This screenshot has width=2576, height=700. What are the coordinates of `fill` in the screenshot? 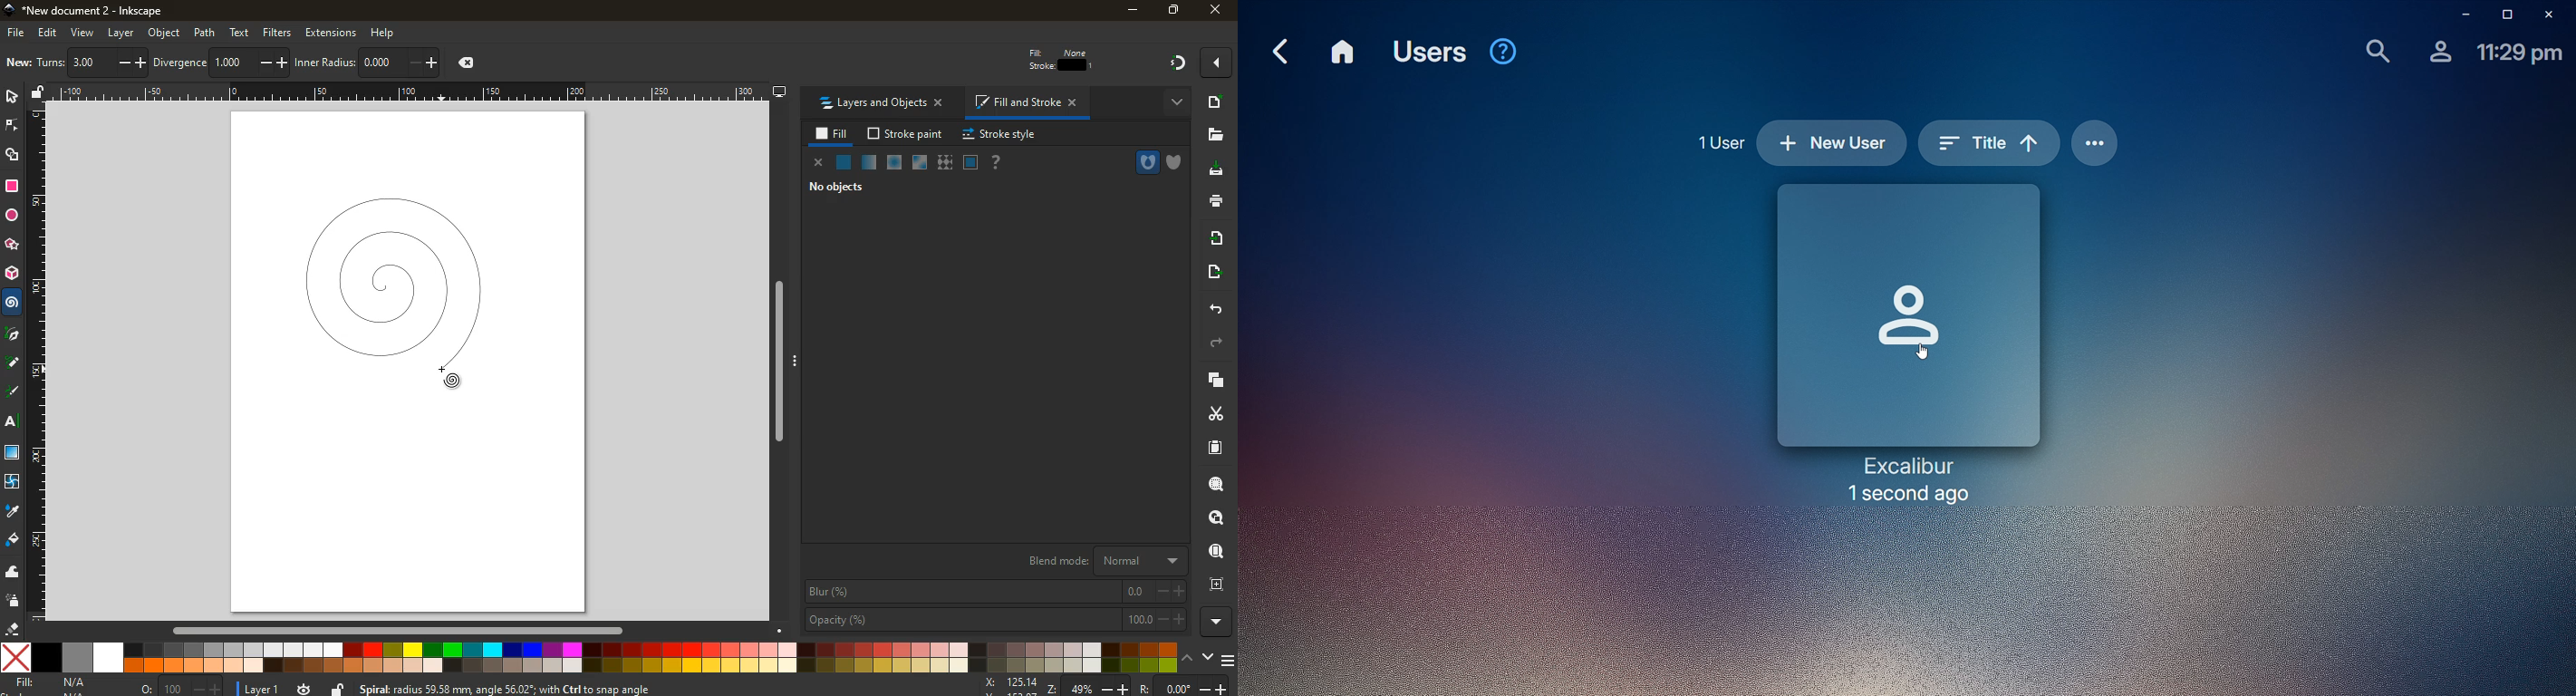 It's located at (833, 134).